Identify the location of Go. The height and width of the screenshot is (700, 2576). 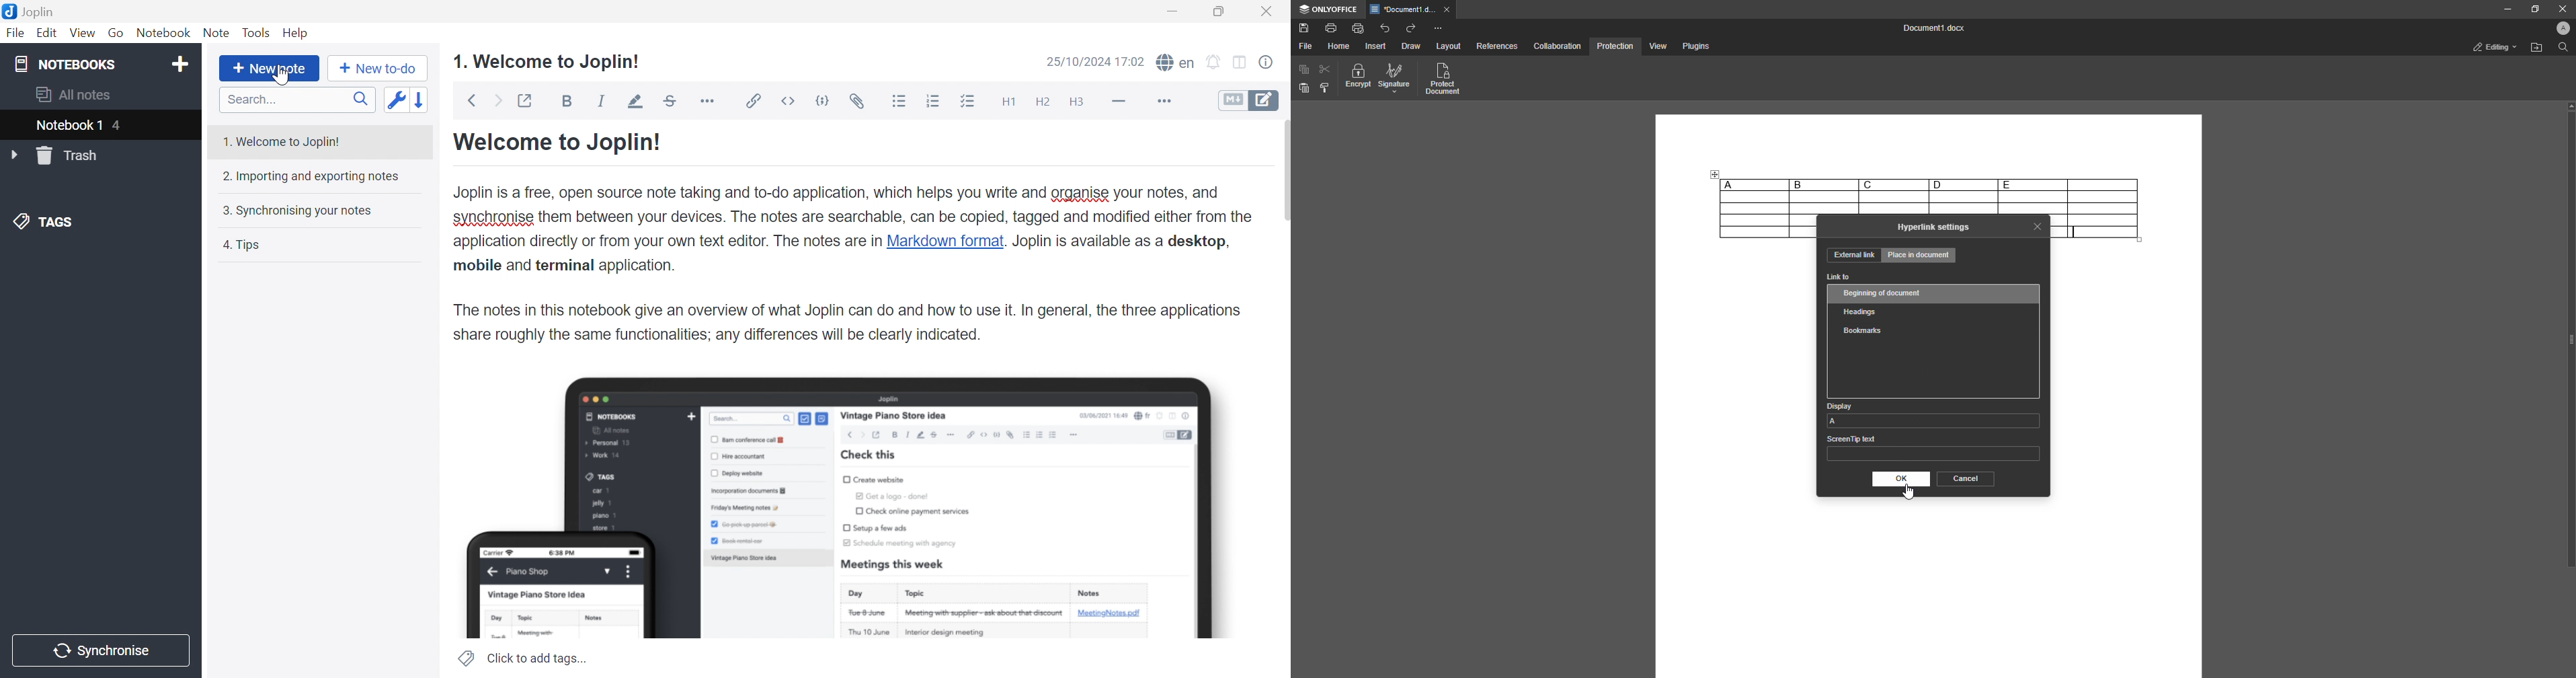
(118, 34).